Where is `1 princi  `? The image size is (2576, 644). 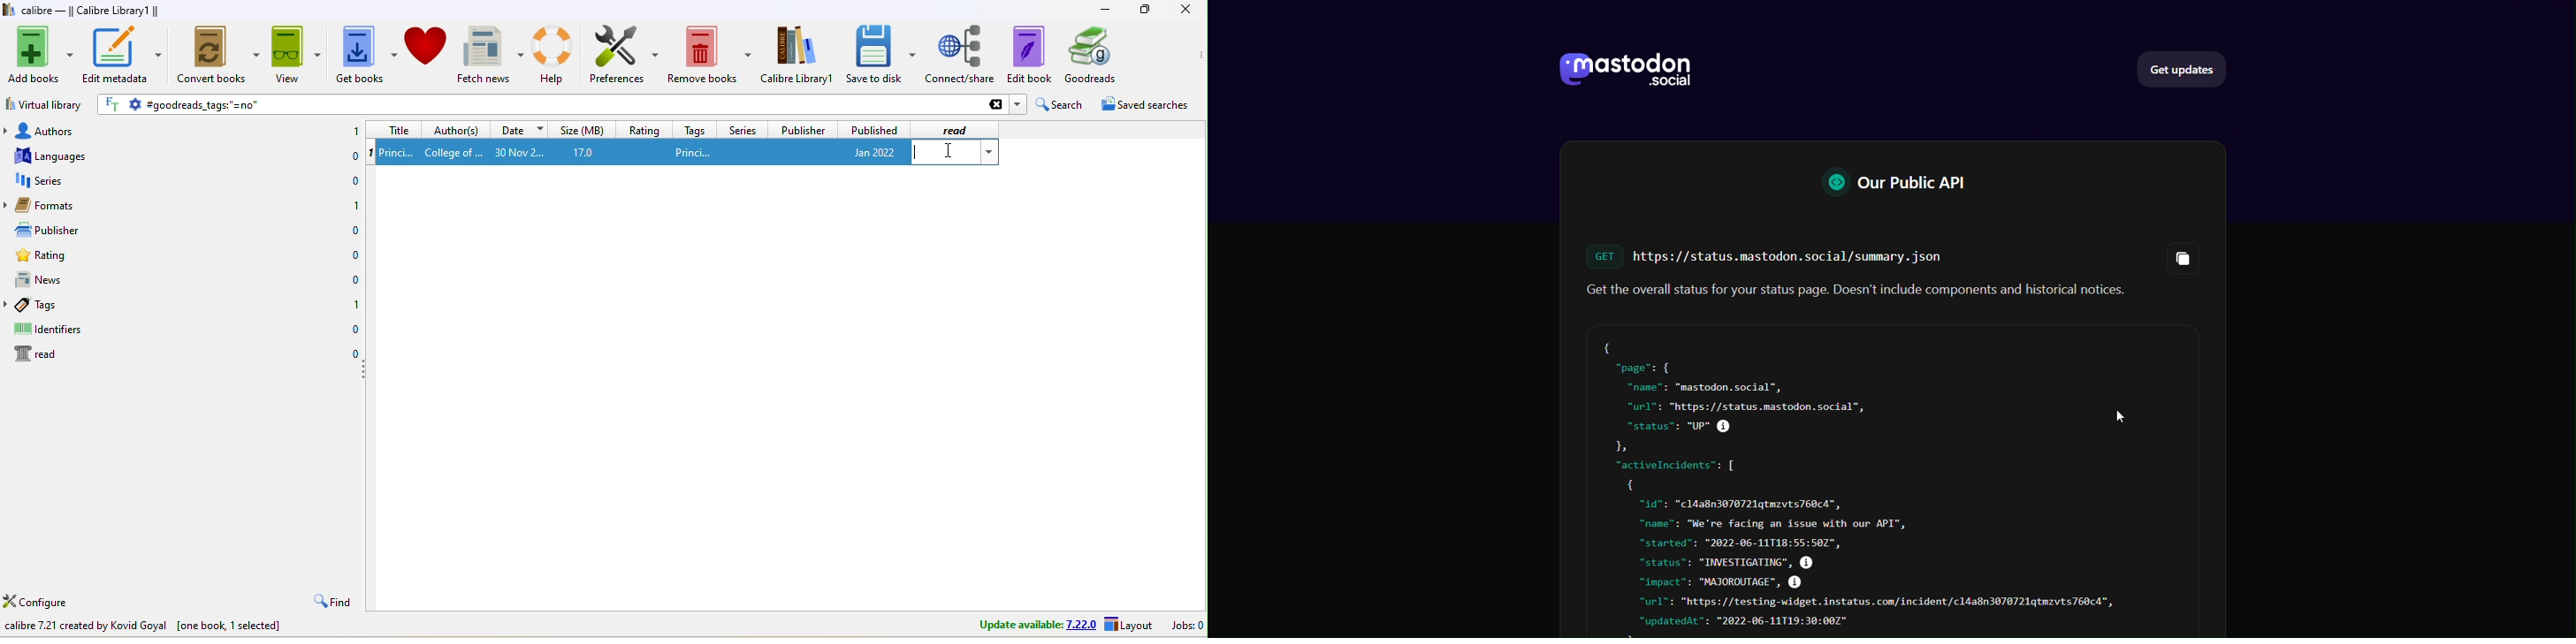 1 princi   is located at coordinates (398, 152).